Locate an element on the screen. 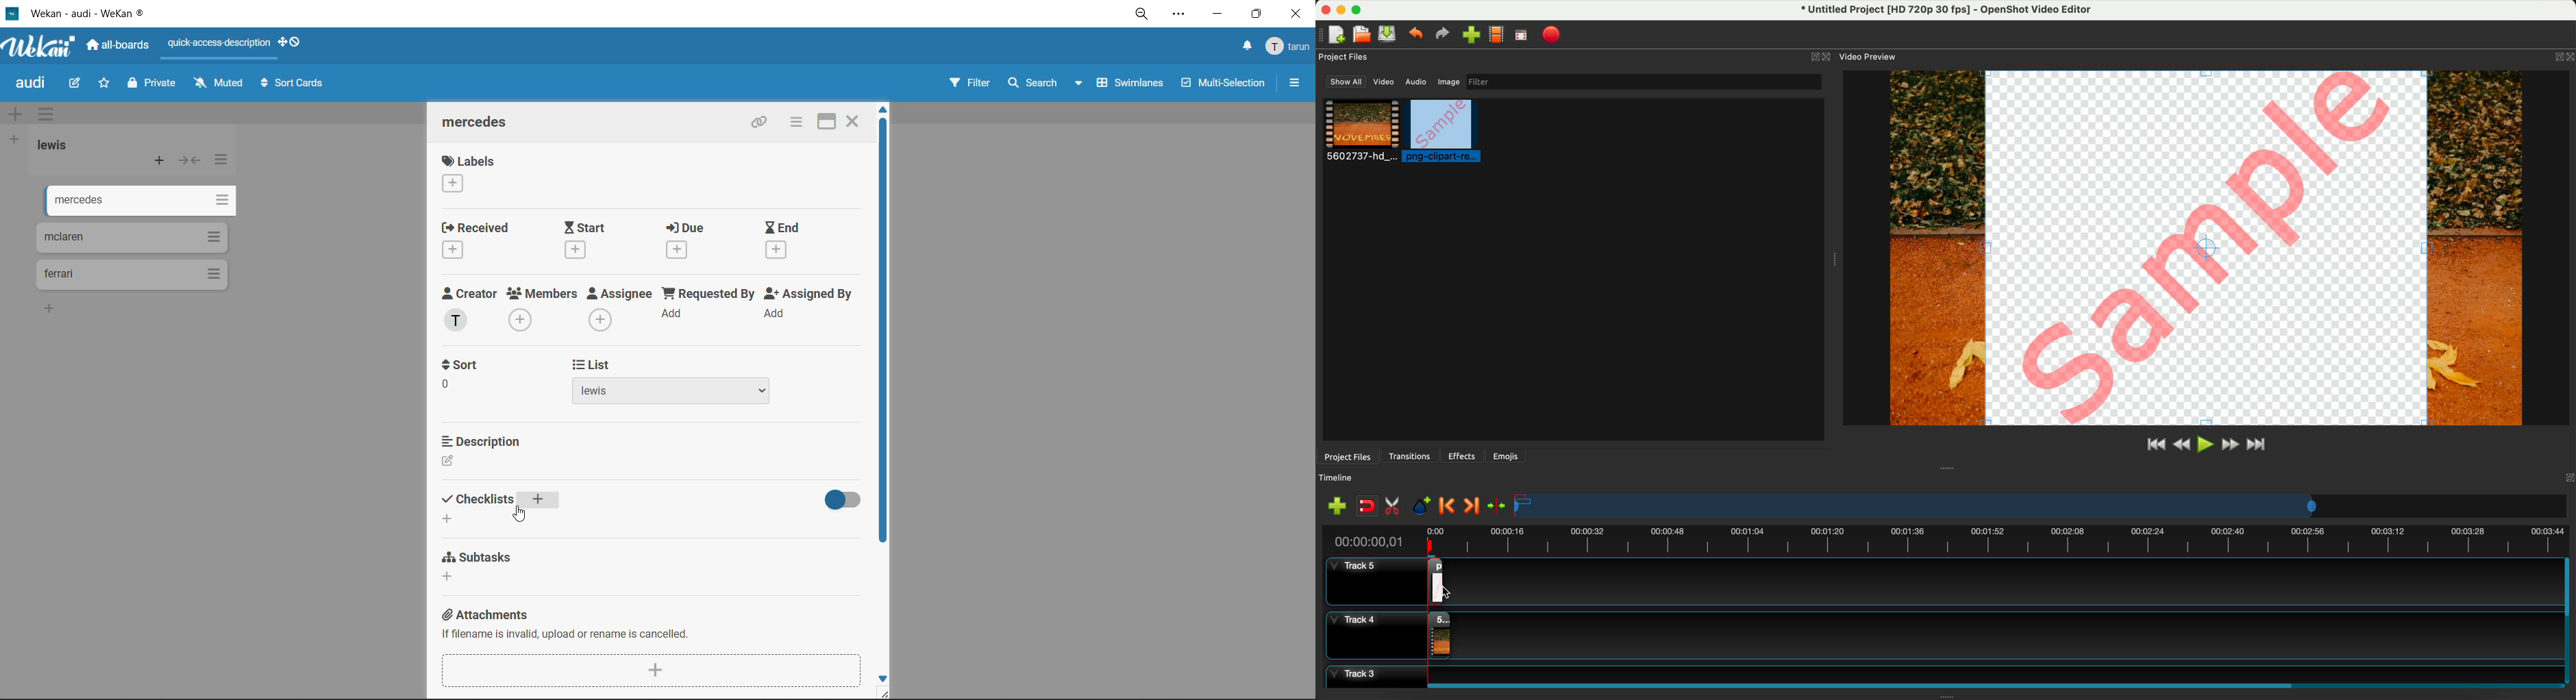  search is located at coordinates (1041, 84).